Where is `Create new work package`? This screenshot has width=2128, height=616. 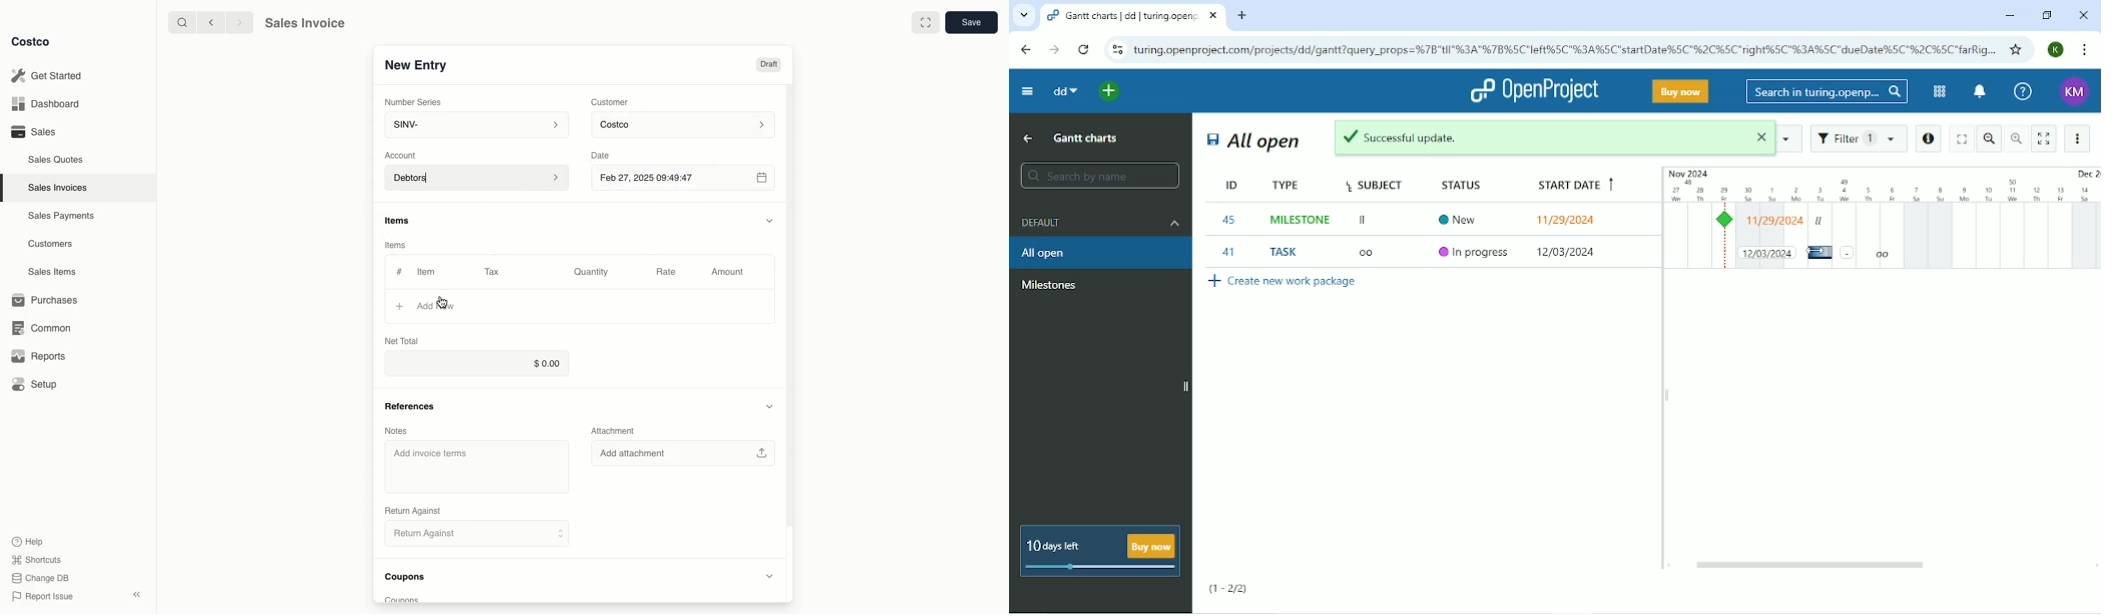 Create new work package is located at coordinates (1283, 284).